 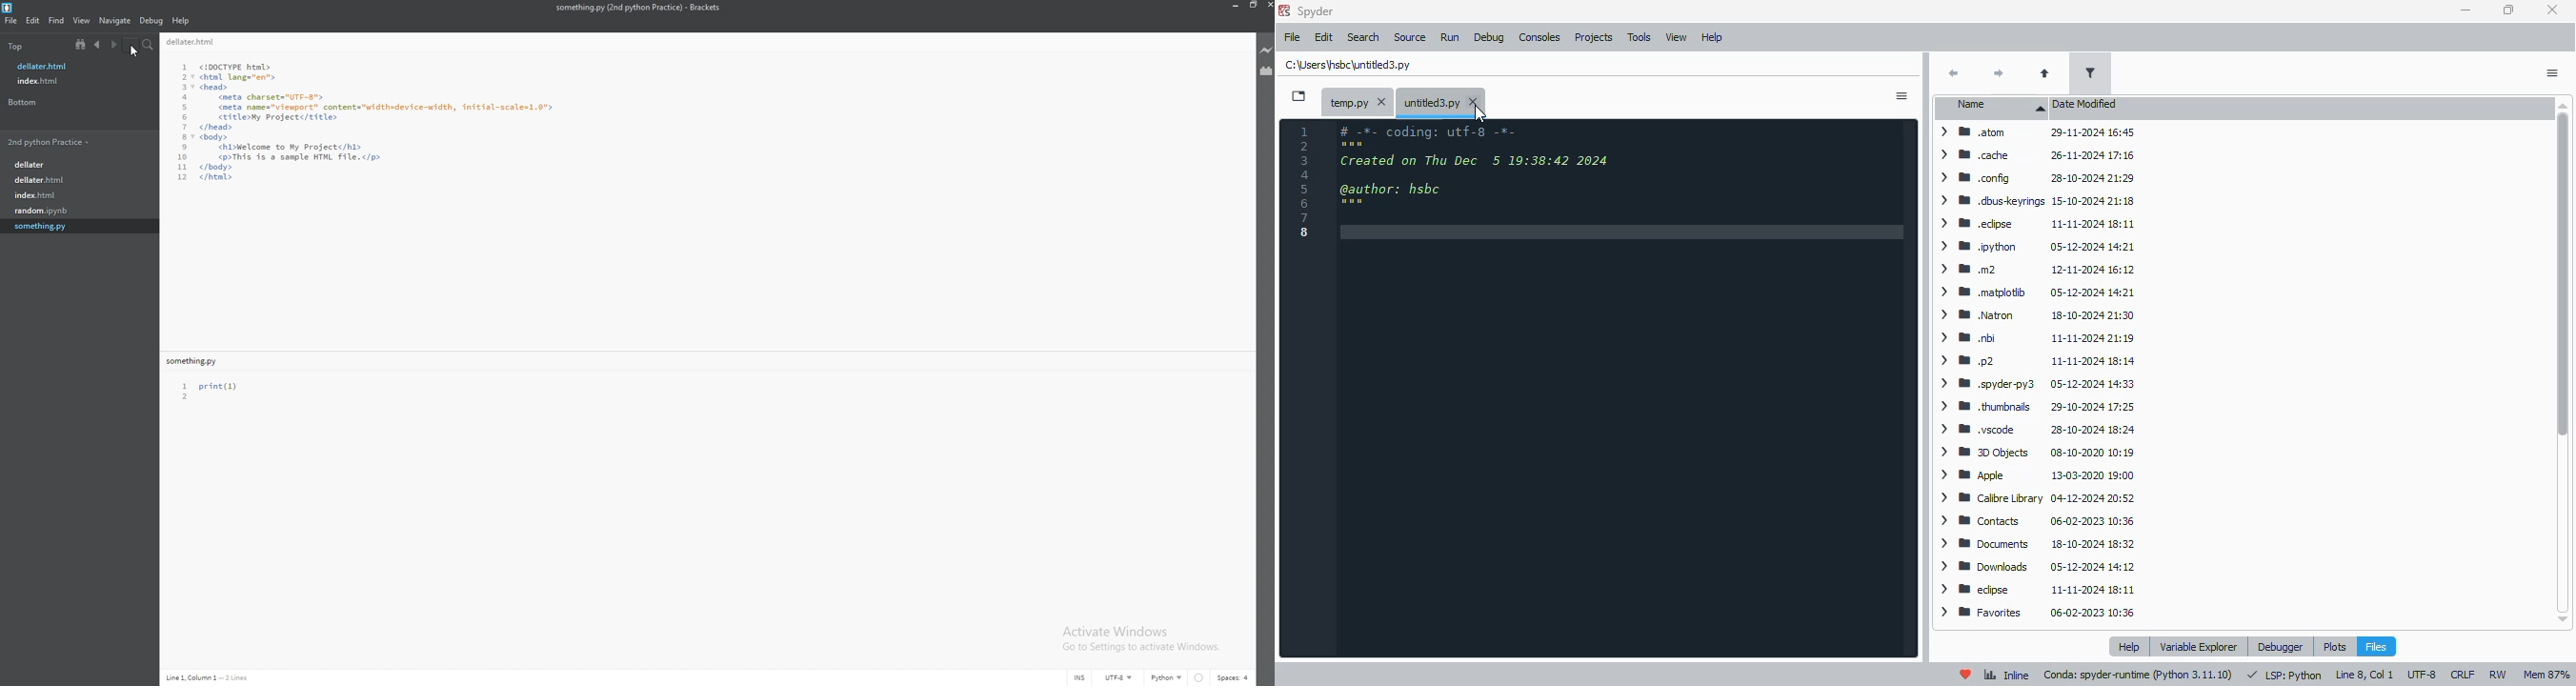 What do you see at coordinates (2033, 247) in the screenshot?
I see `> BW python 05-12-2024 14:21` at bounding box center [2033, 247].